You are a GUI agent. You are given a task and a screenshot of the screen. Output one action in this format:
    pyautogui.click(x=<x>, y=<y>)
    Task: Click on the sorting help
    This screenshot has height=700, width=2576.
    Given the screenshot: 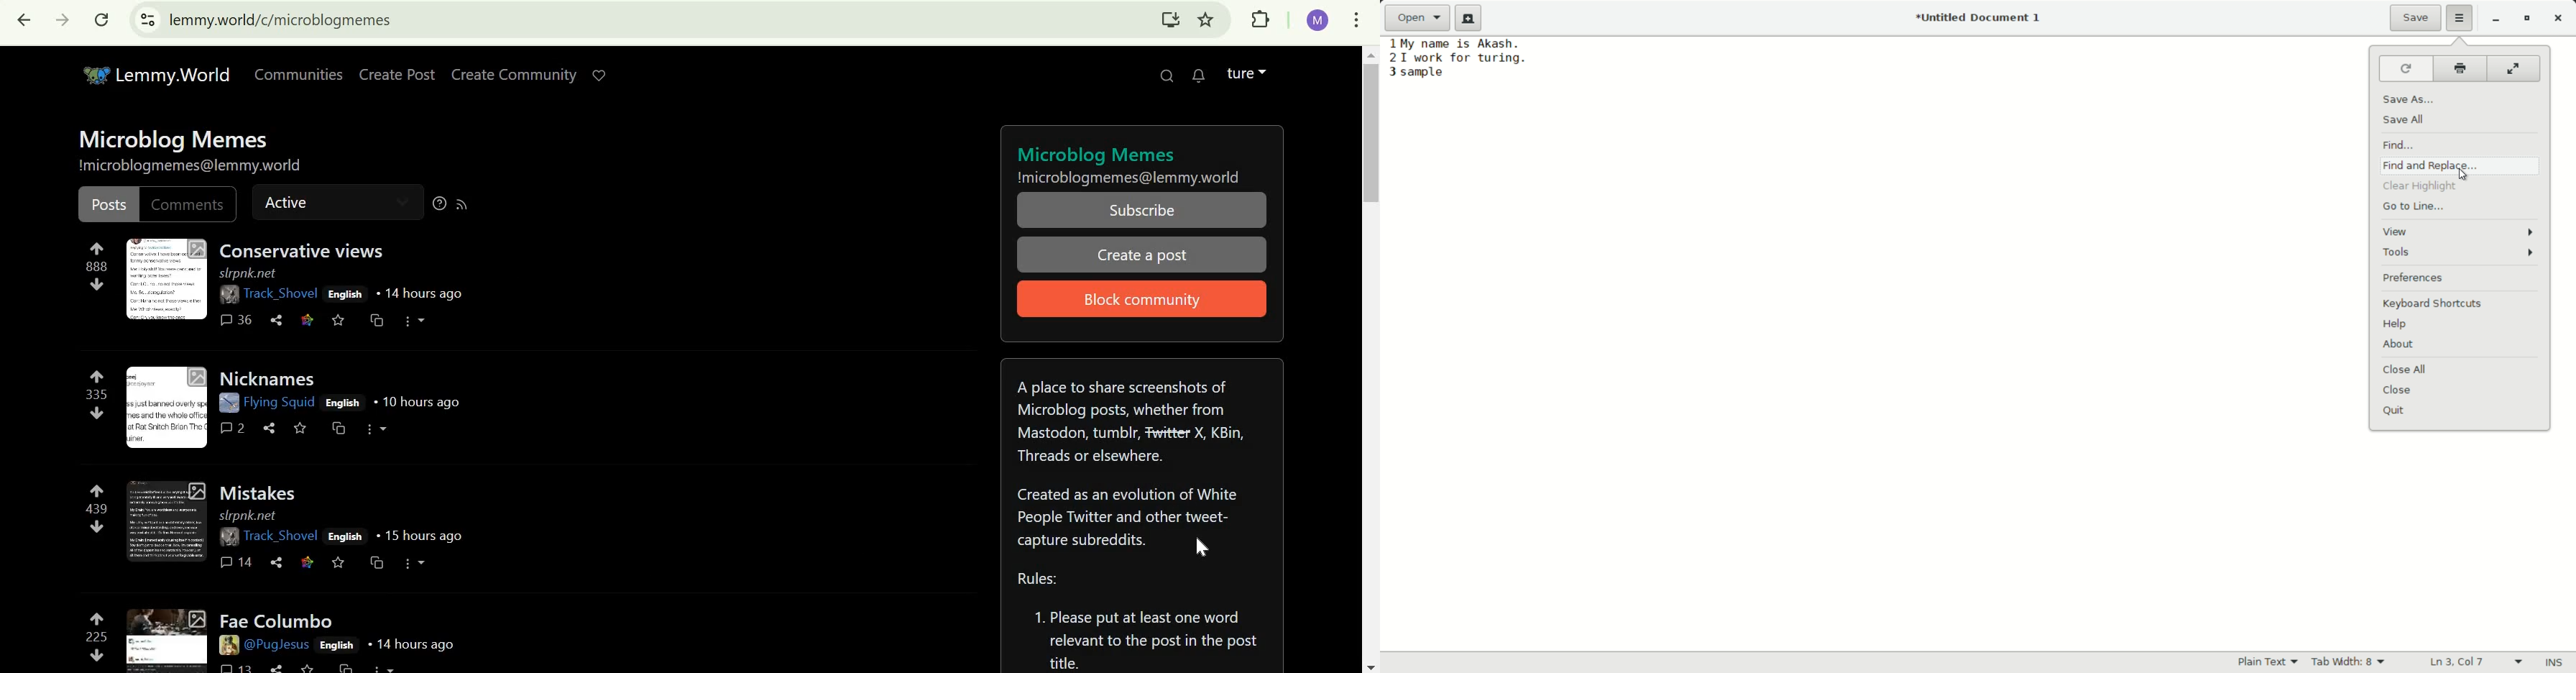 What is the action you would take?
    pyautogui.click(x=439, y=203)
    